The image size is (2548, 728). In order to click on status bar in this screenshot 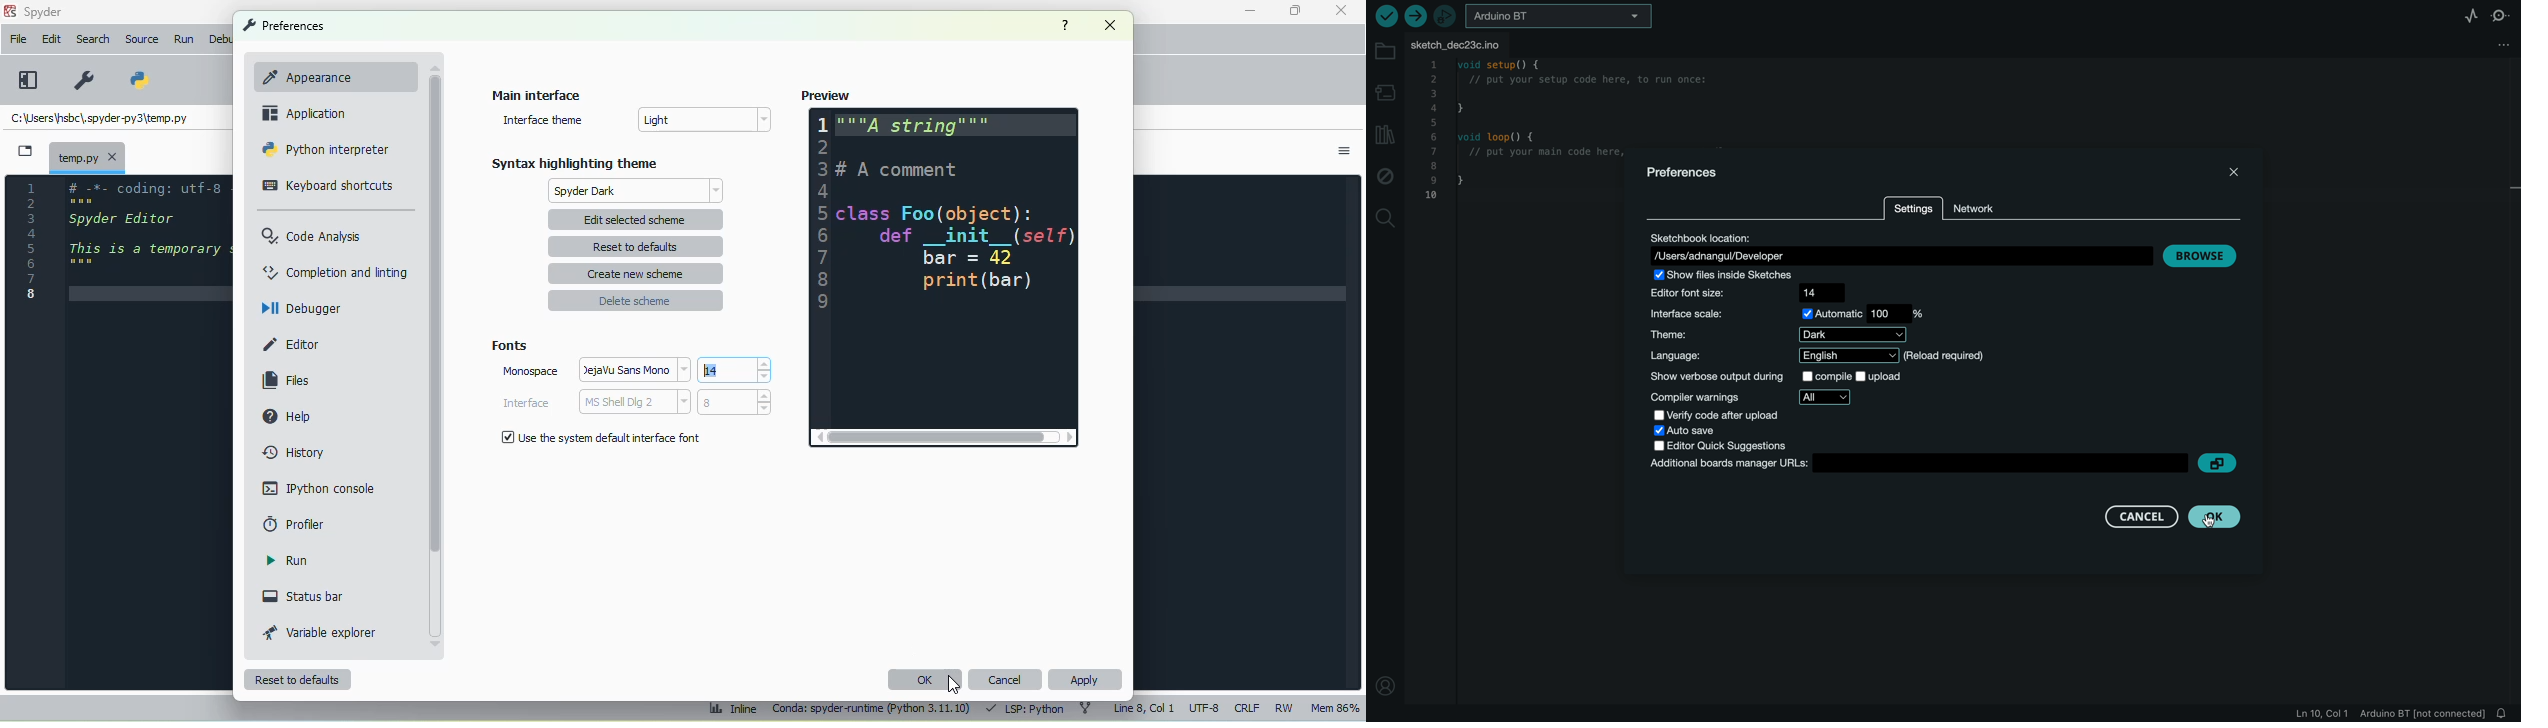, I will do `click(303, 596)`.